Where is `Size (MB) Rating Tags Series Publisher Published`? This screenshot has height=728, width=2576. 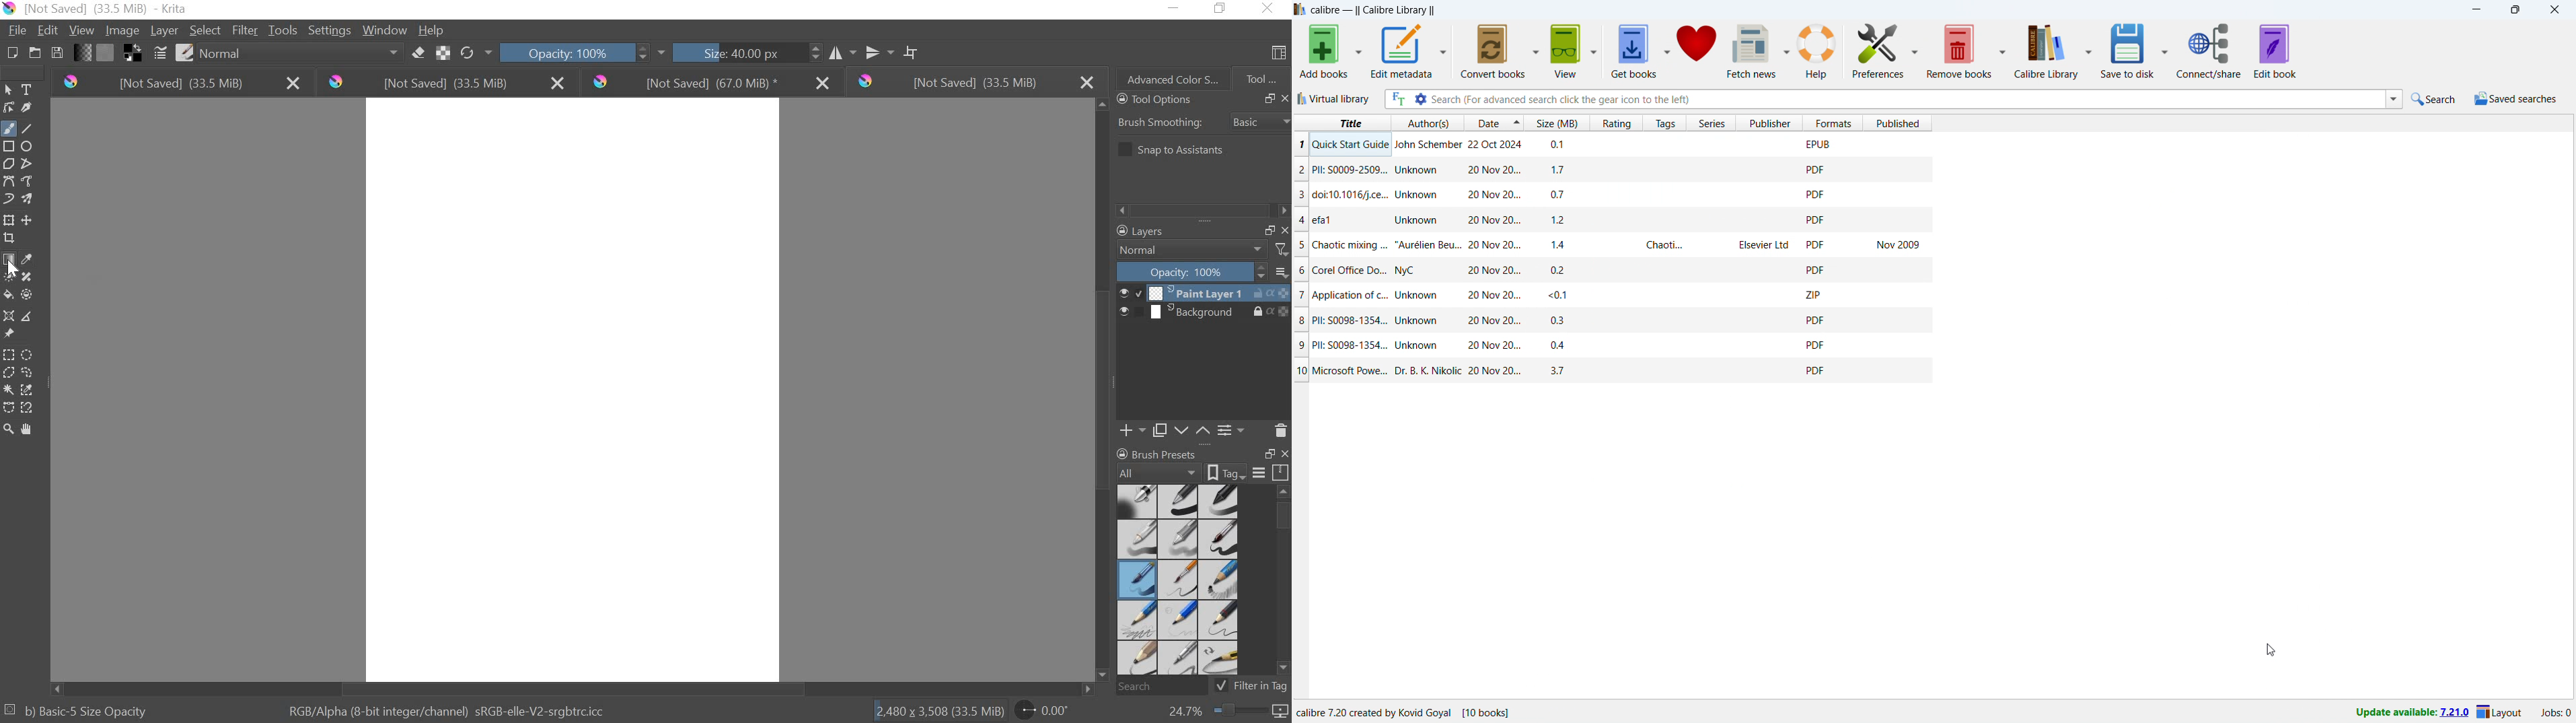 Size (MB) Rating Tags Series Publisher Published is located at coordinates (1725, 123).